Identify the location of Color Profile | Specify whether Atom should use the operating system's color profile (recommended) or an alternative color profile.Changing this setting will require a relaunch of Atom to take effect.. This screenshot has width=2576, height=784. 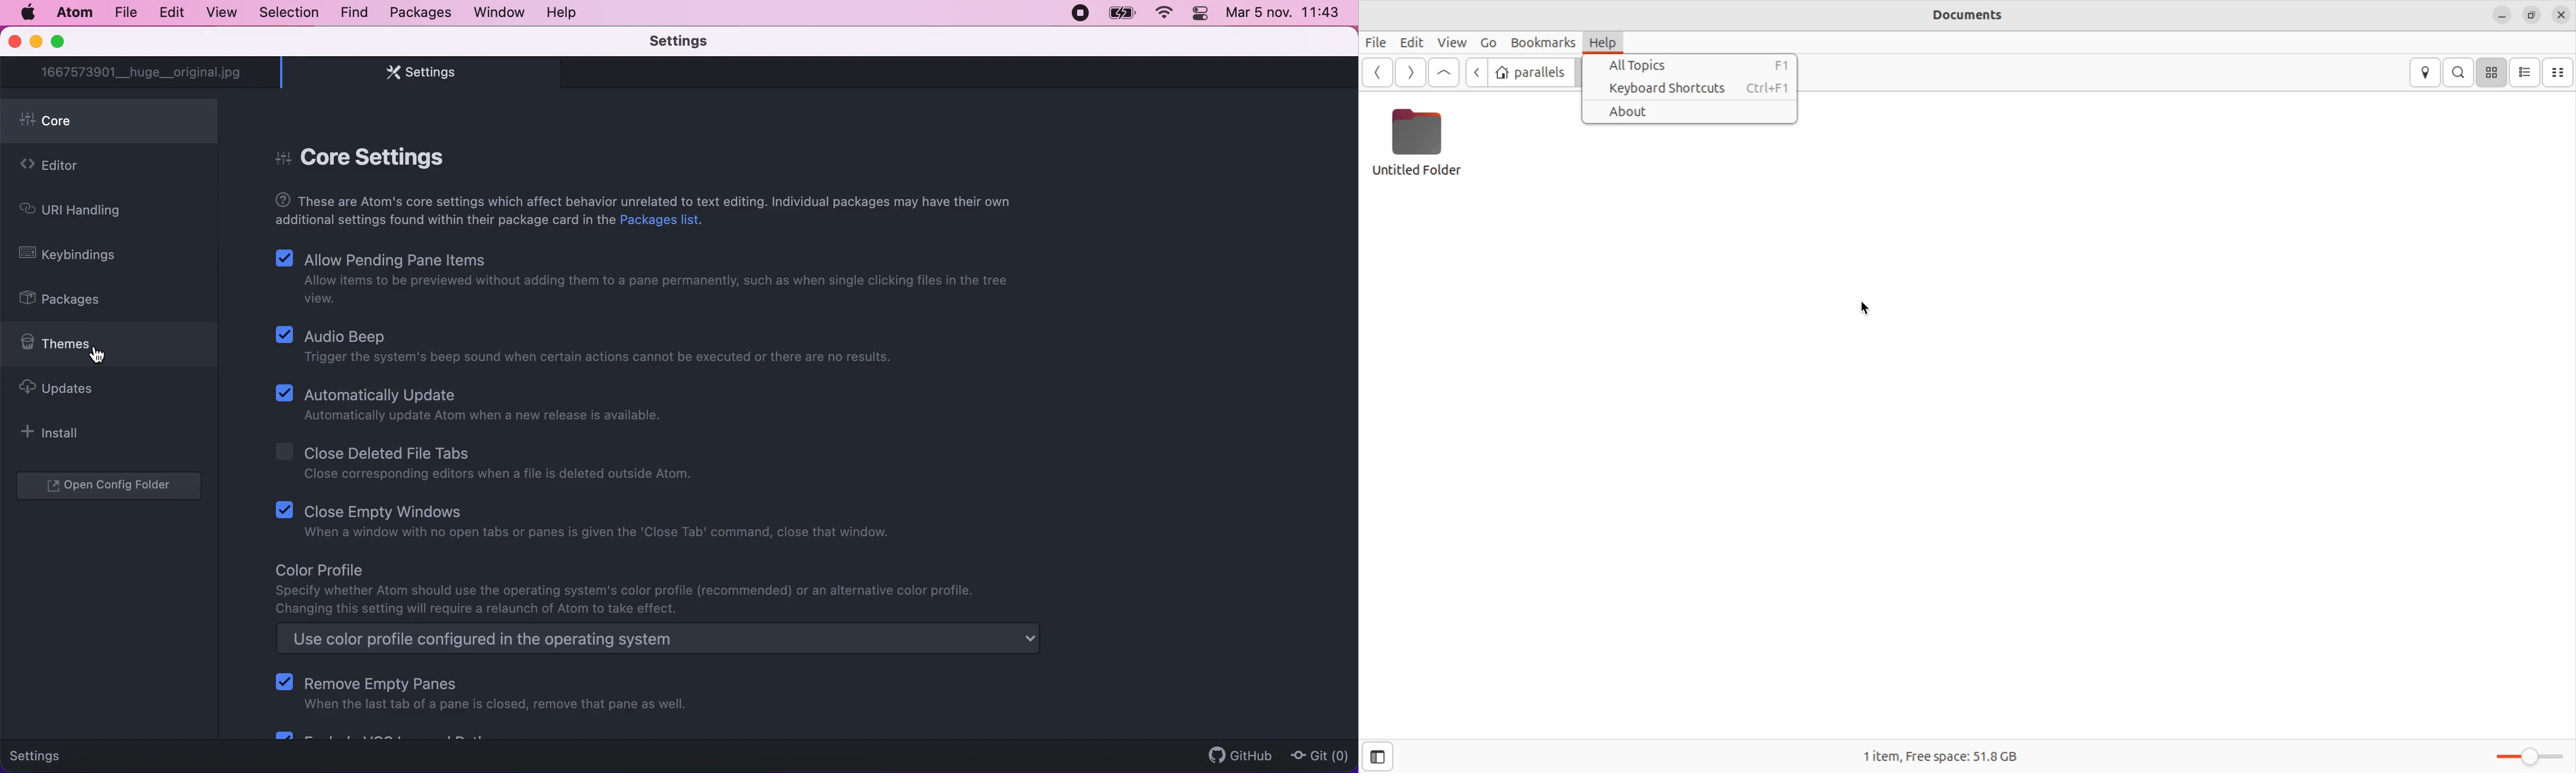
(622, 586).